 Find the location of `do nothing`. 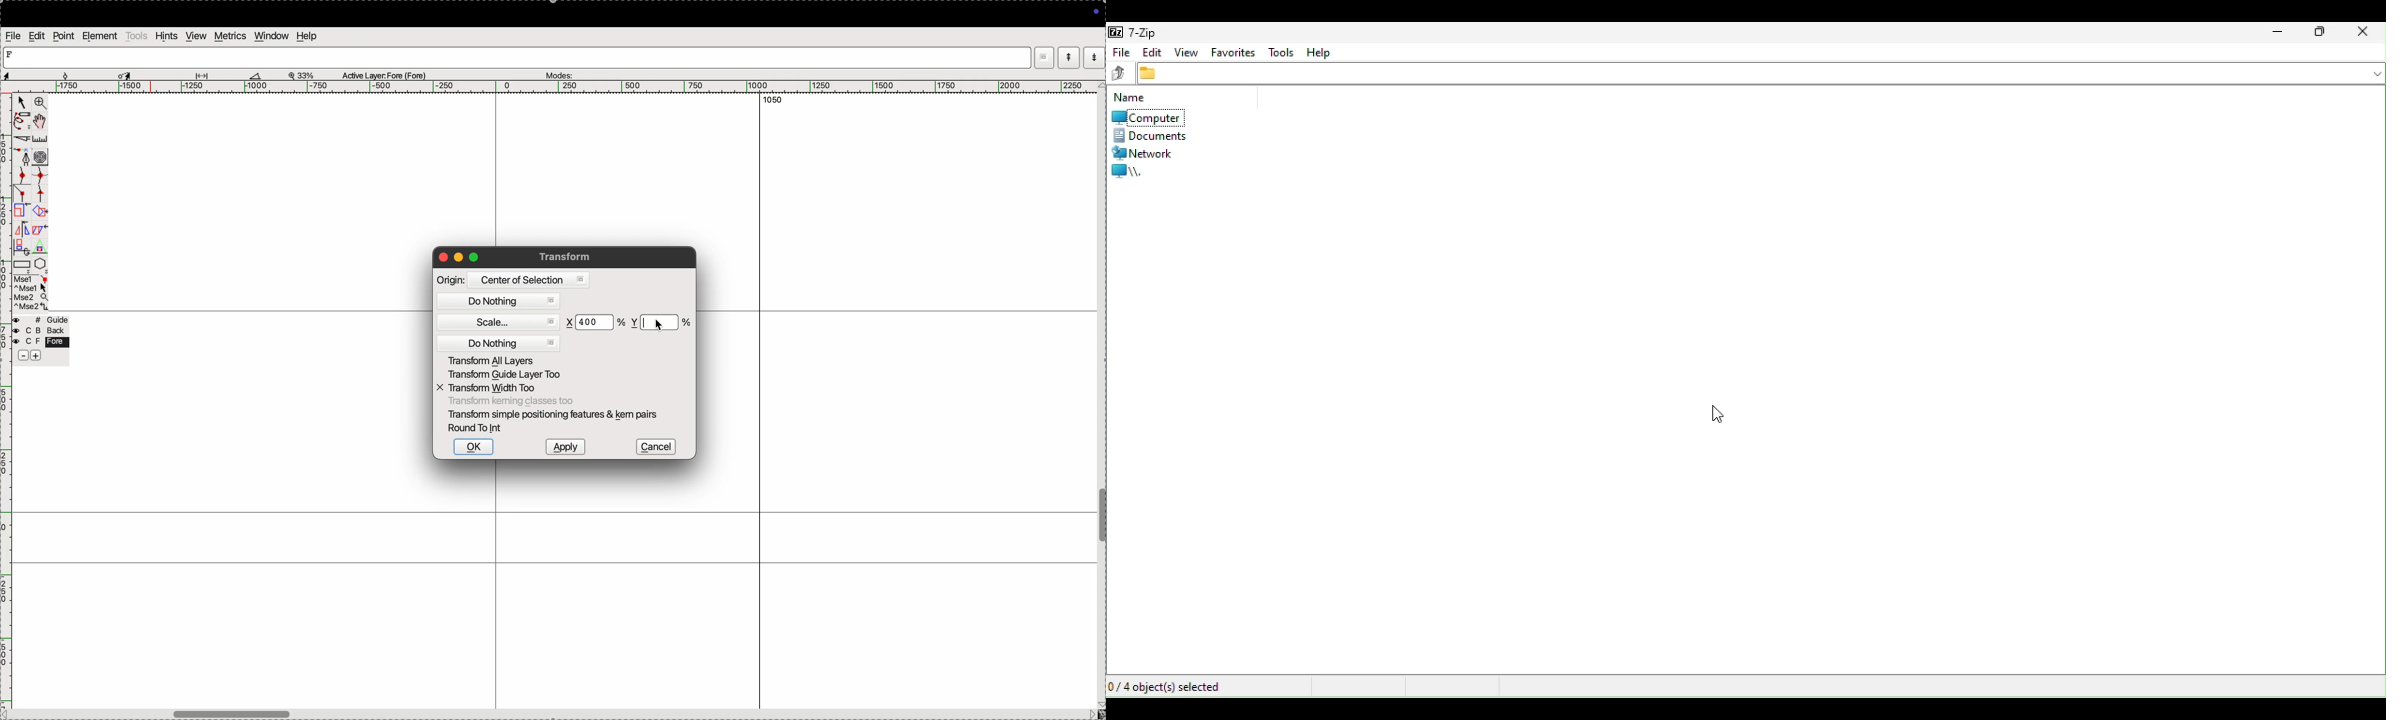

do nothing is located at coordinates (501, 302).